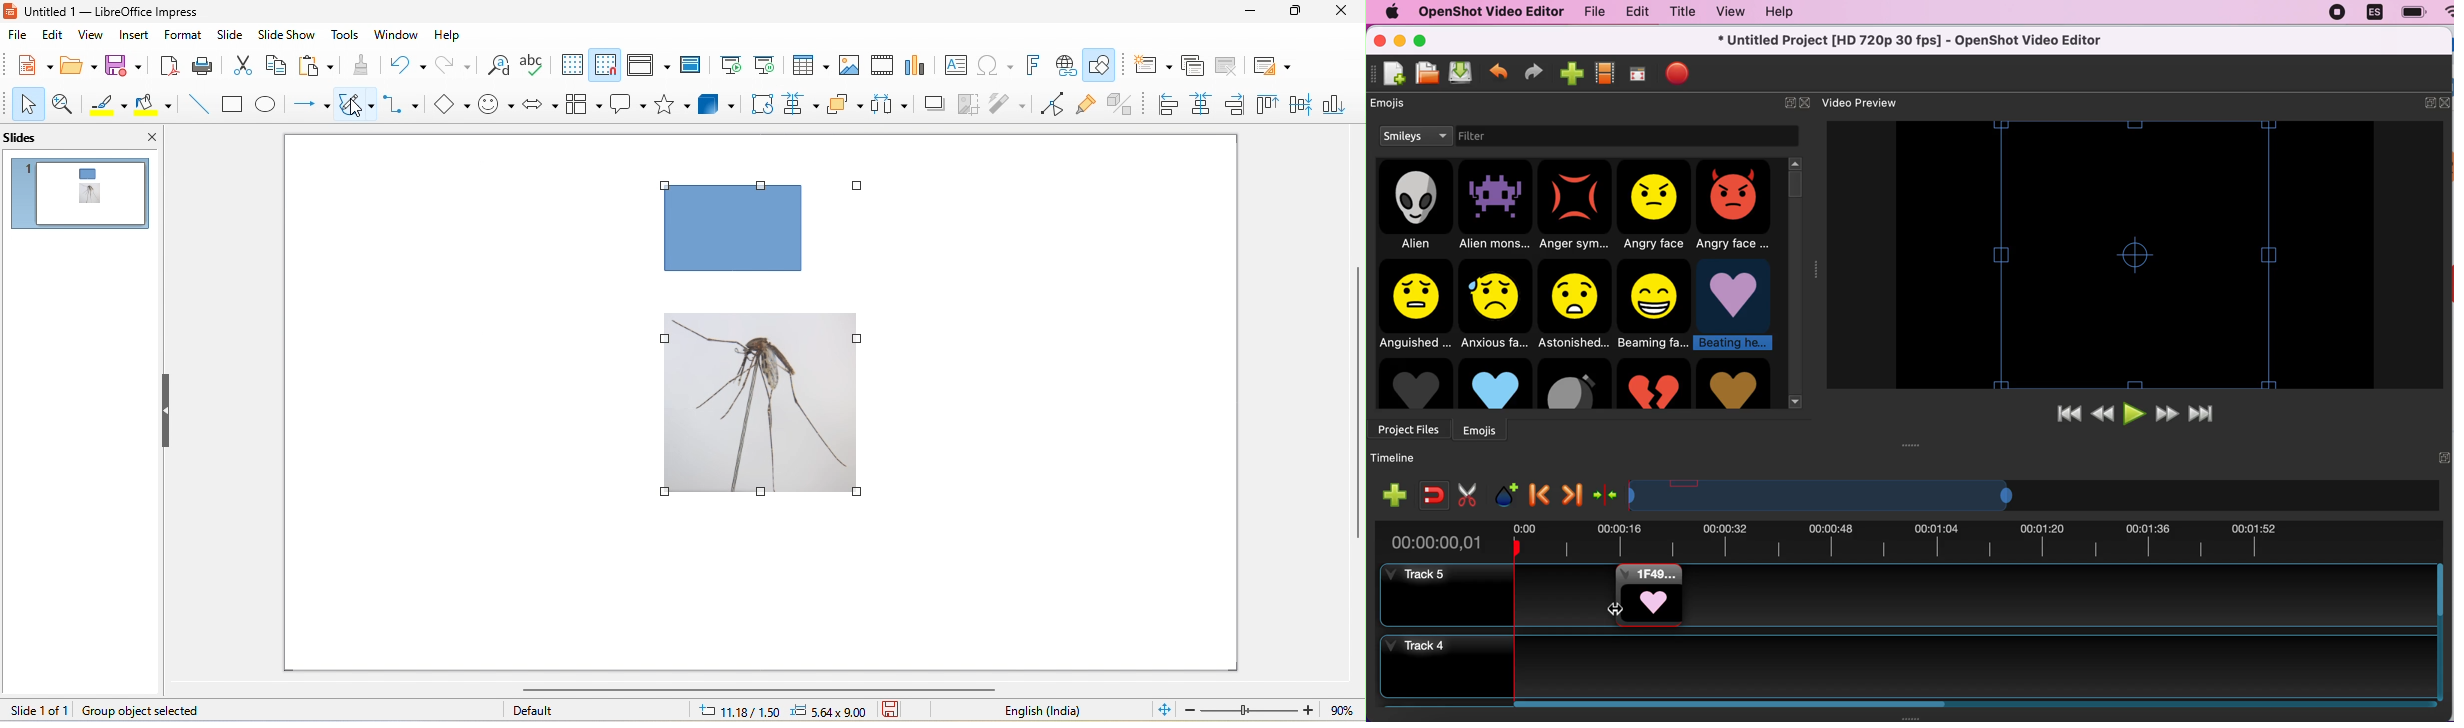 The height and width of the screenshot is (728, 2464). What do you see at coordinates (769, 67) in the screenshot?
I see `start from current slide` at bounding box center [769, 67].